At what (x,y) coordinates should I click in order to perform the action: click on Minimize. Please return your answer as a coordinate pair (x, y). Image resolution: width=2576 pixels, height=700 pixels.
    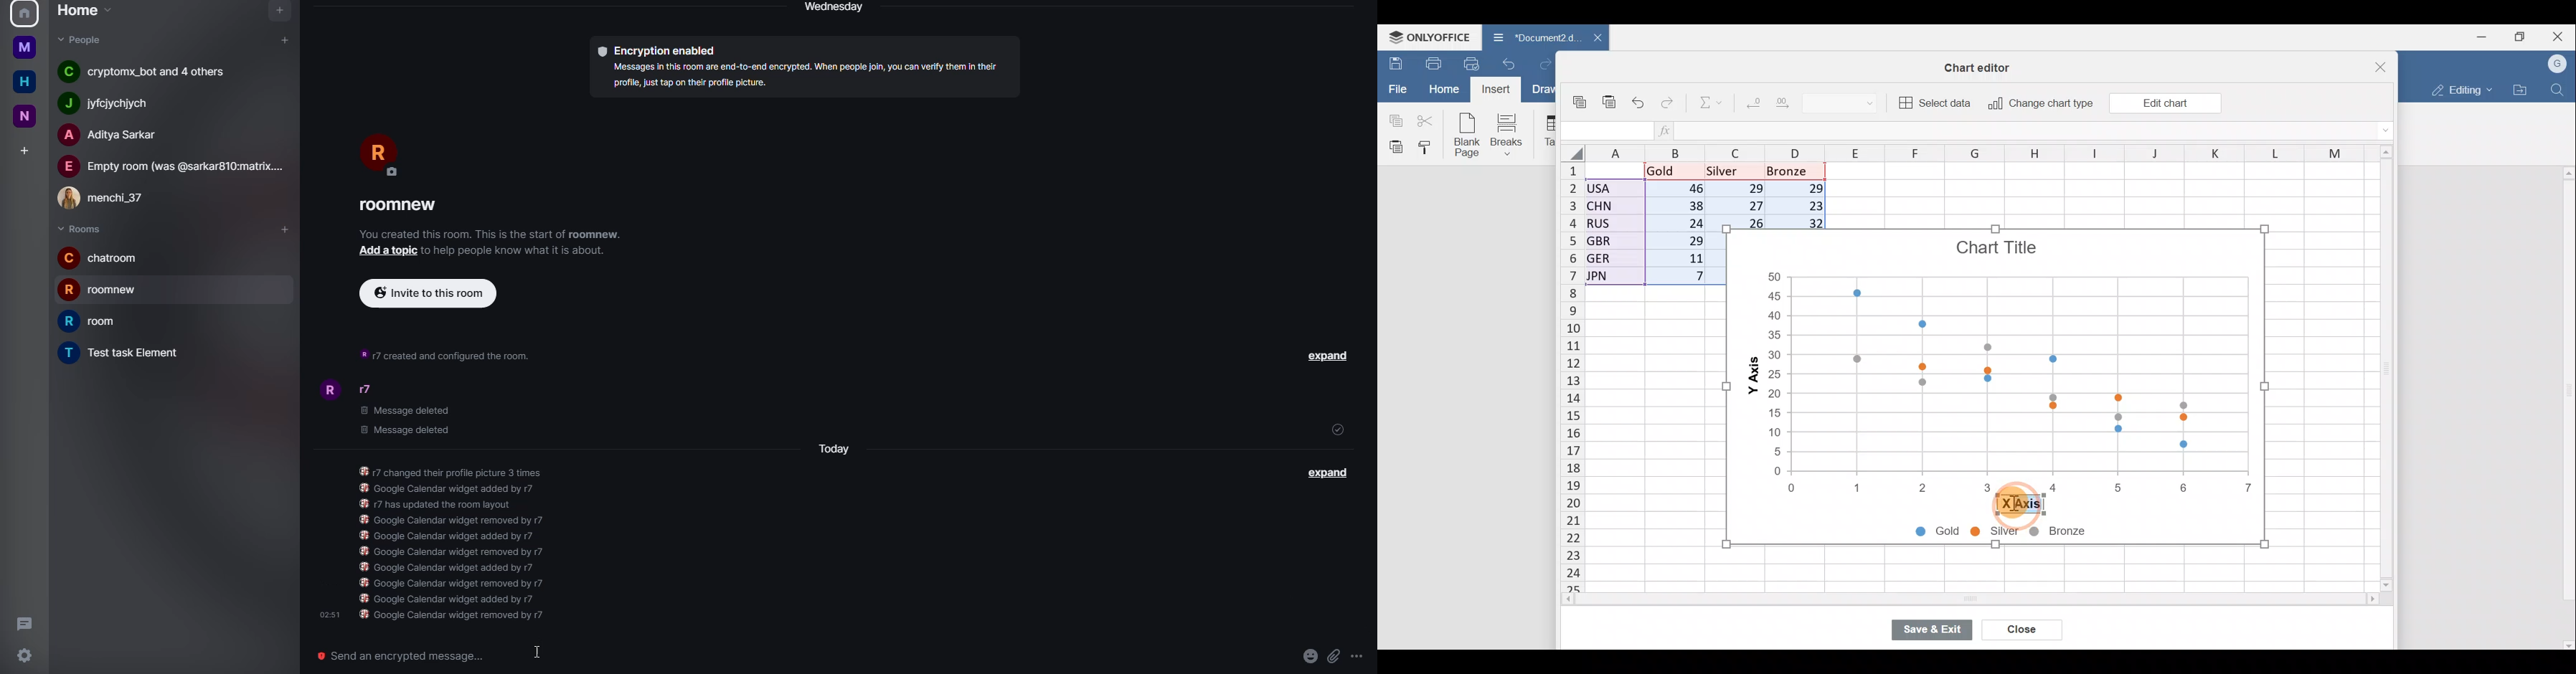
    Looking at the image, I should click on (2479, 38).